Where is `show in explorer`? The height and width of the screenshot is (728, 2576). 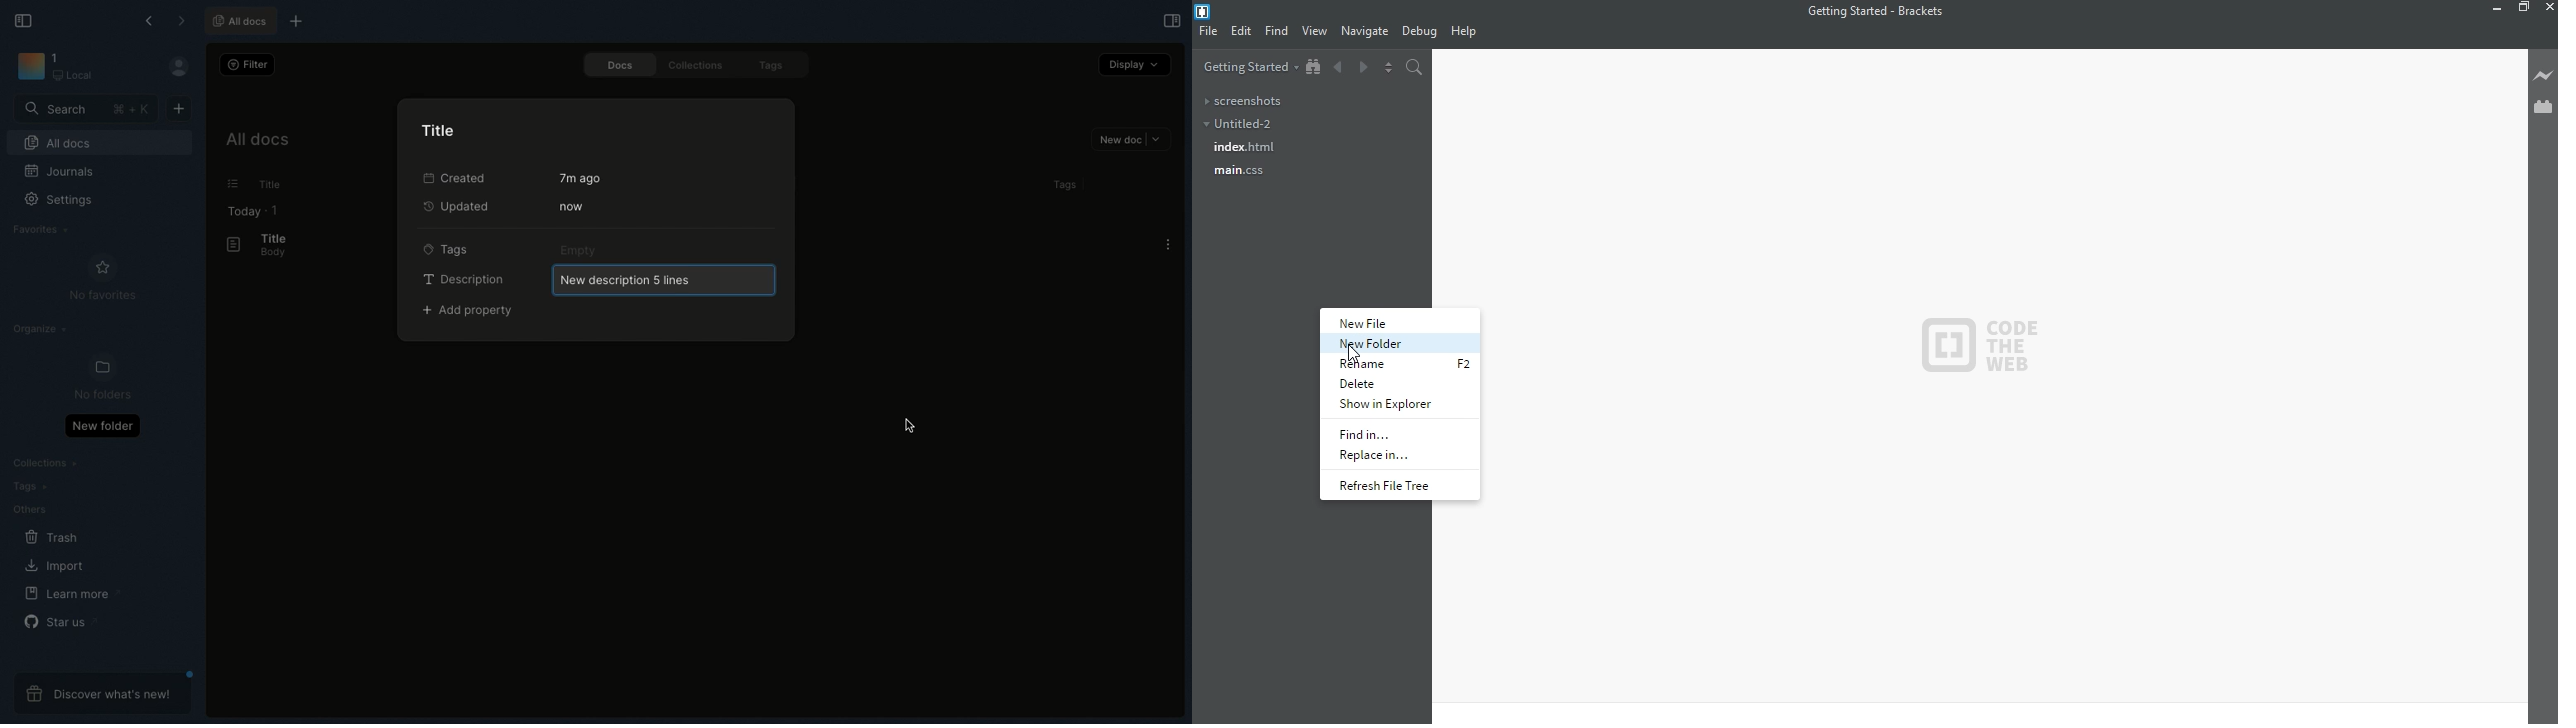
show in explorer is located at coordinates (1389, 405).